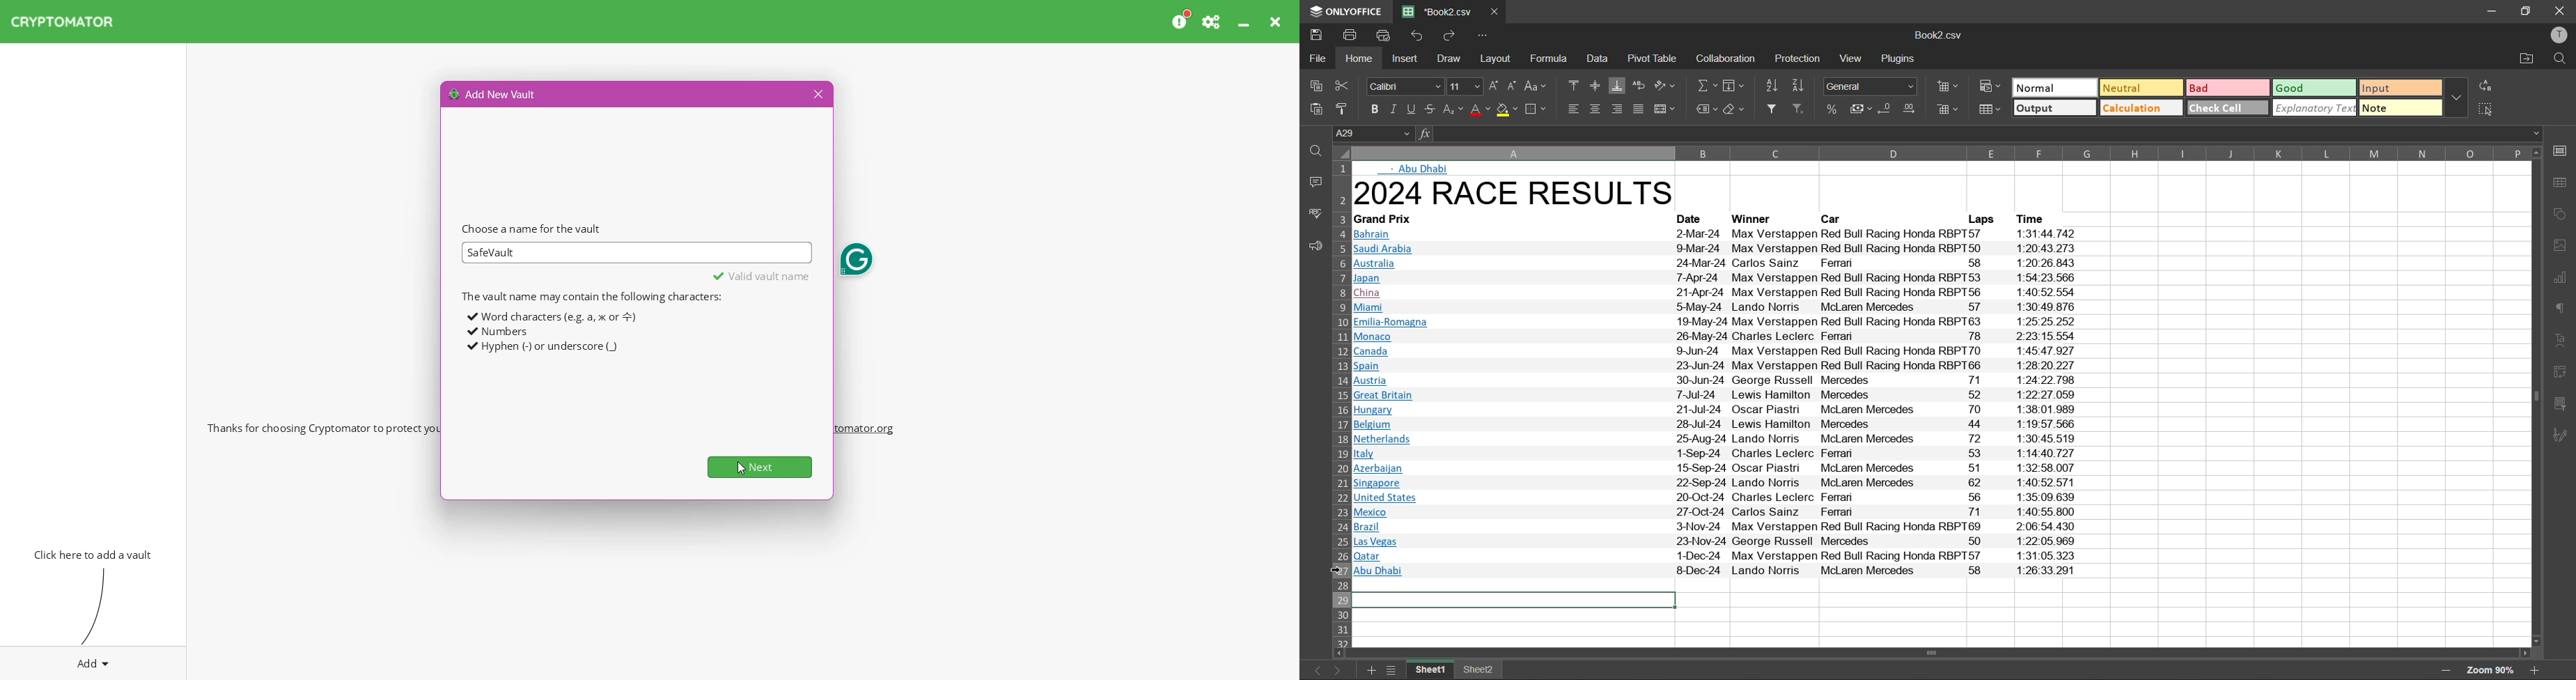 This screenshot has width=2576, height=700. What do you see at coordinates (2446, 668) in the screenshot?
I see `zoom out` at bounding box center [2446, 668].